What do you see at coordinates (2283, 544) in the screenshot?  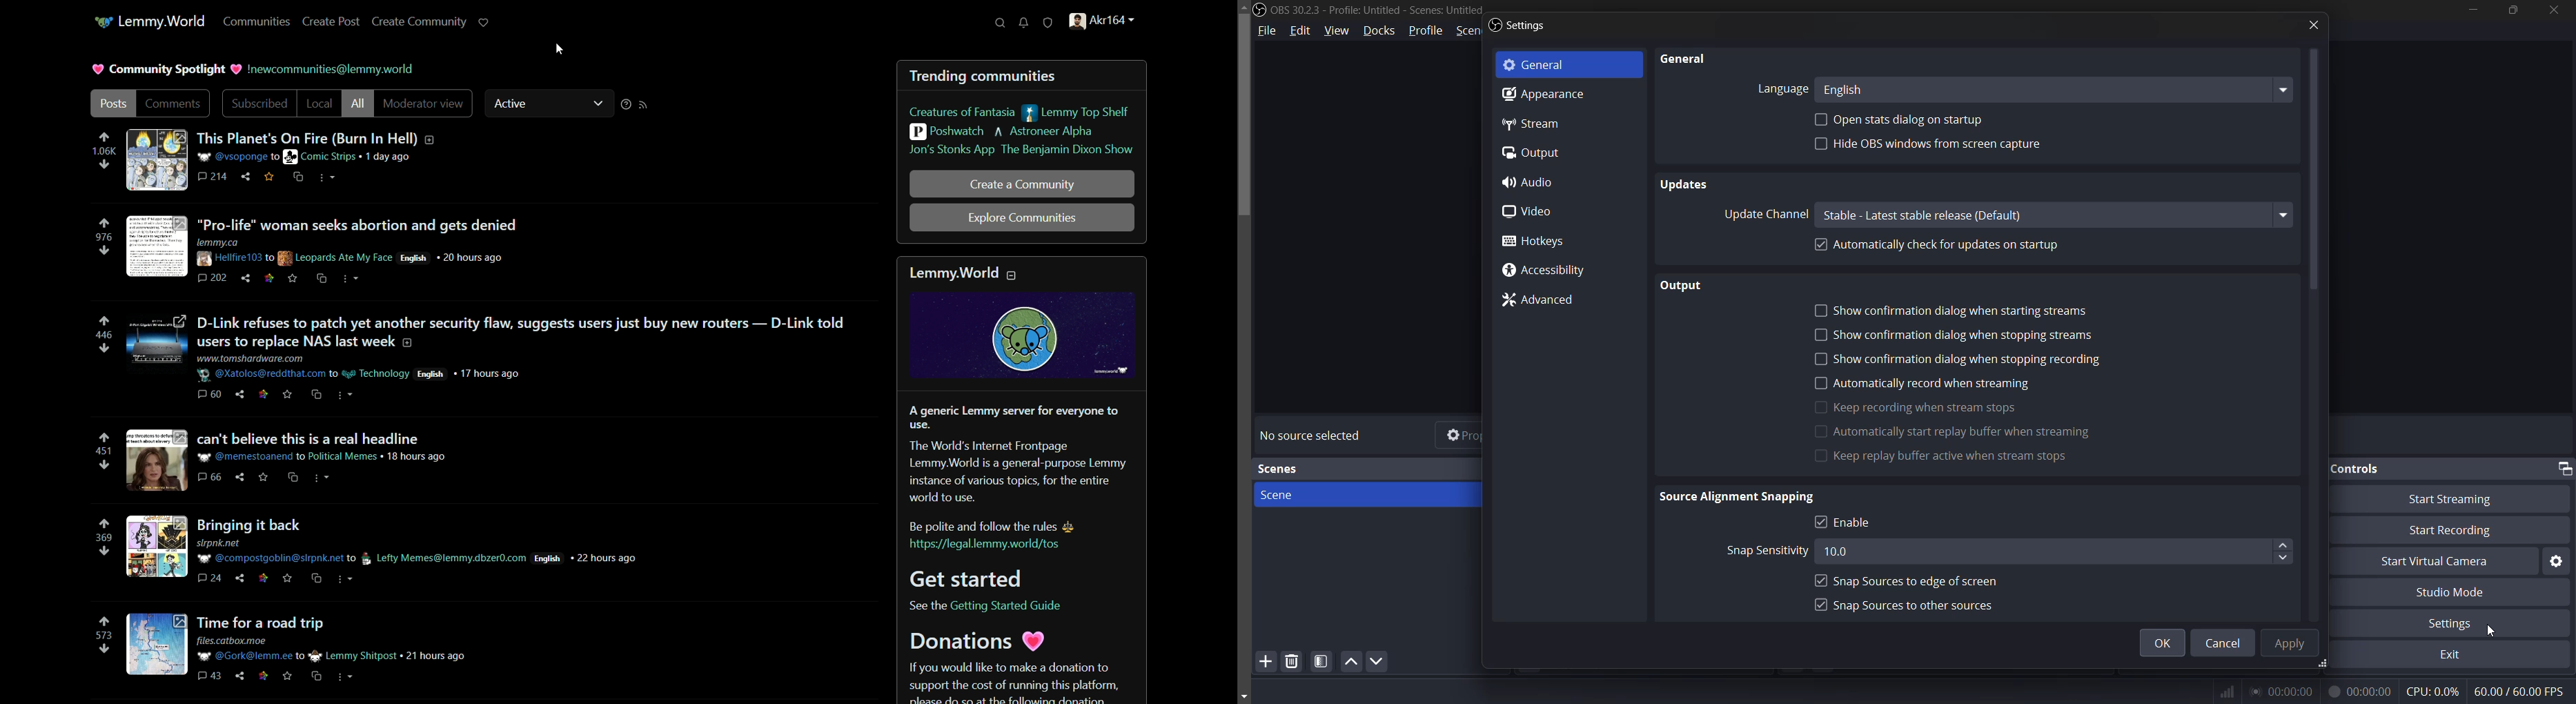 I see `increase value` at bounding box center [2283, 544].